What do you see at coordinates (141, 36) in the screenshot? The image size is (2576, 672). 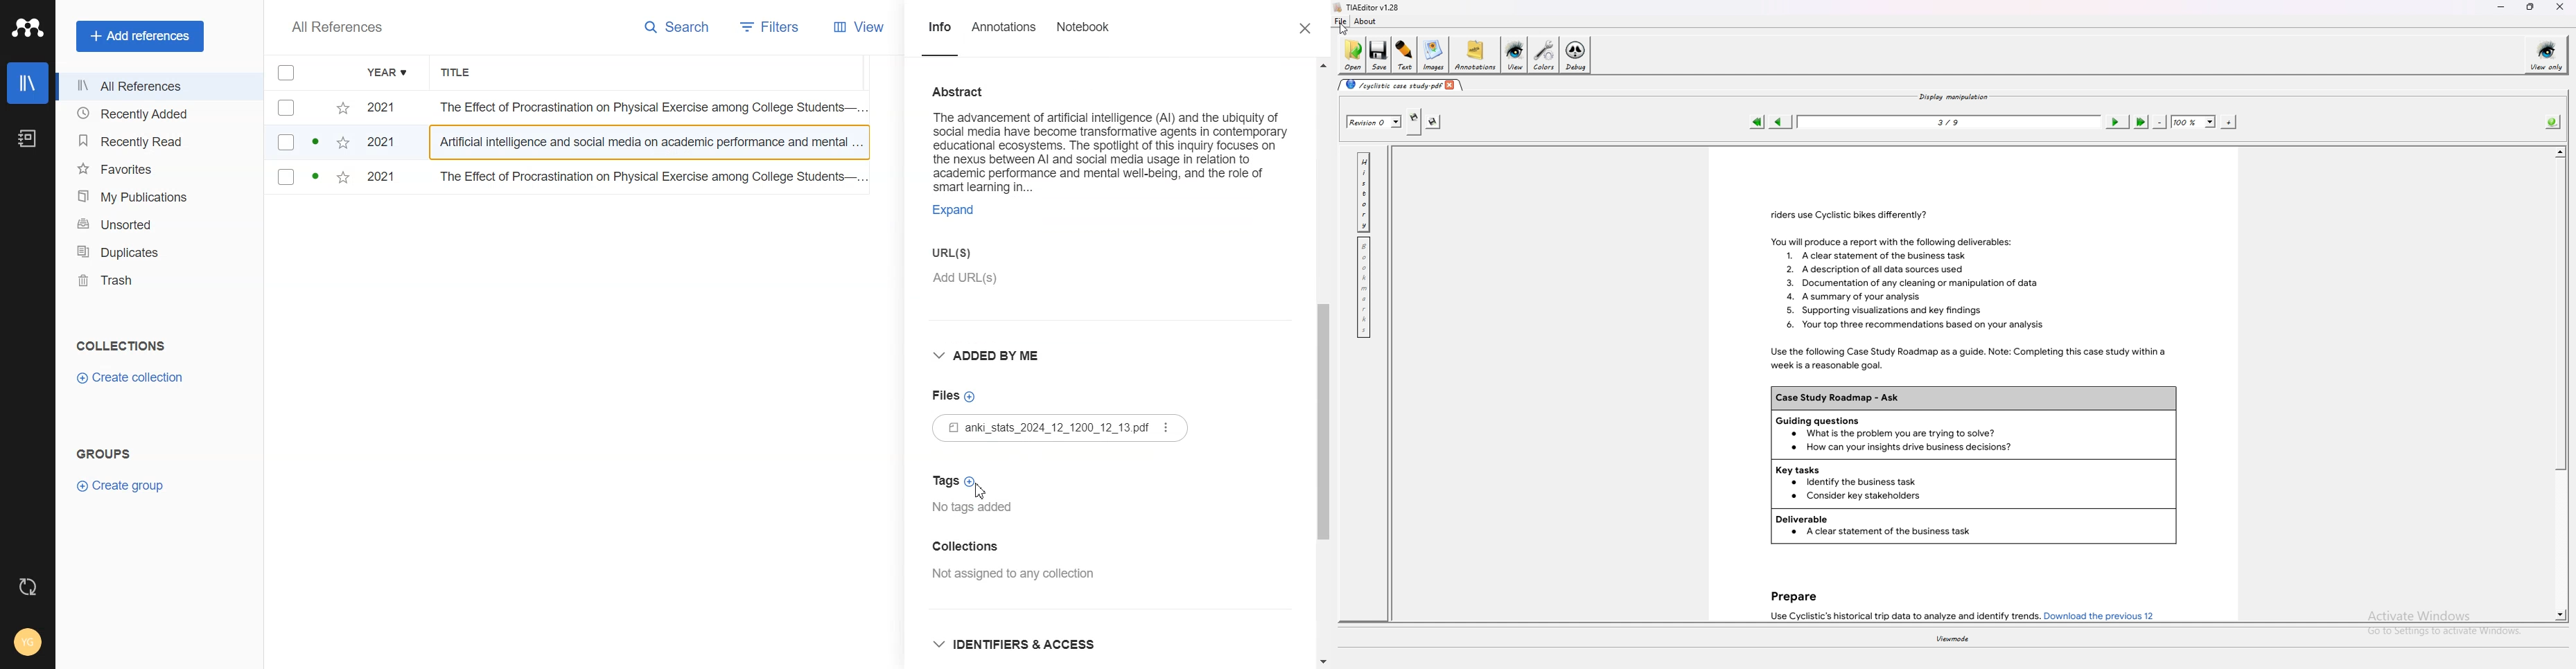 I see `Add references` at bounding box center [141, 36].